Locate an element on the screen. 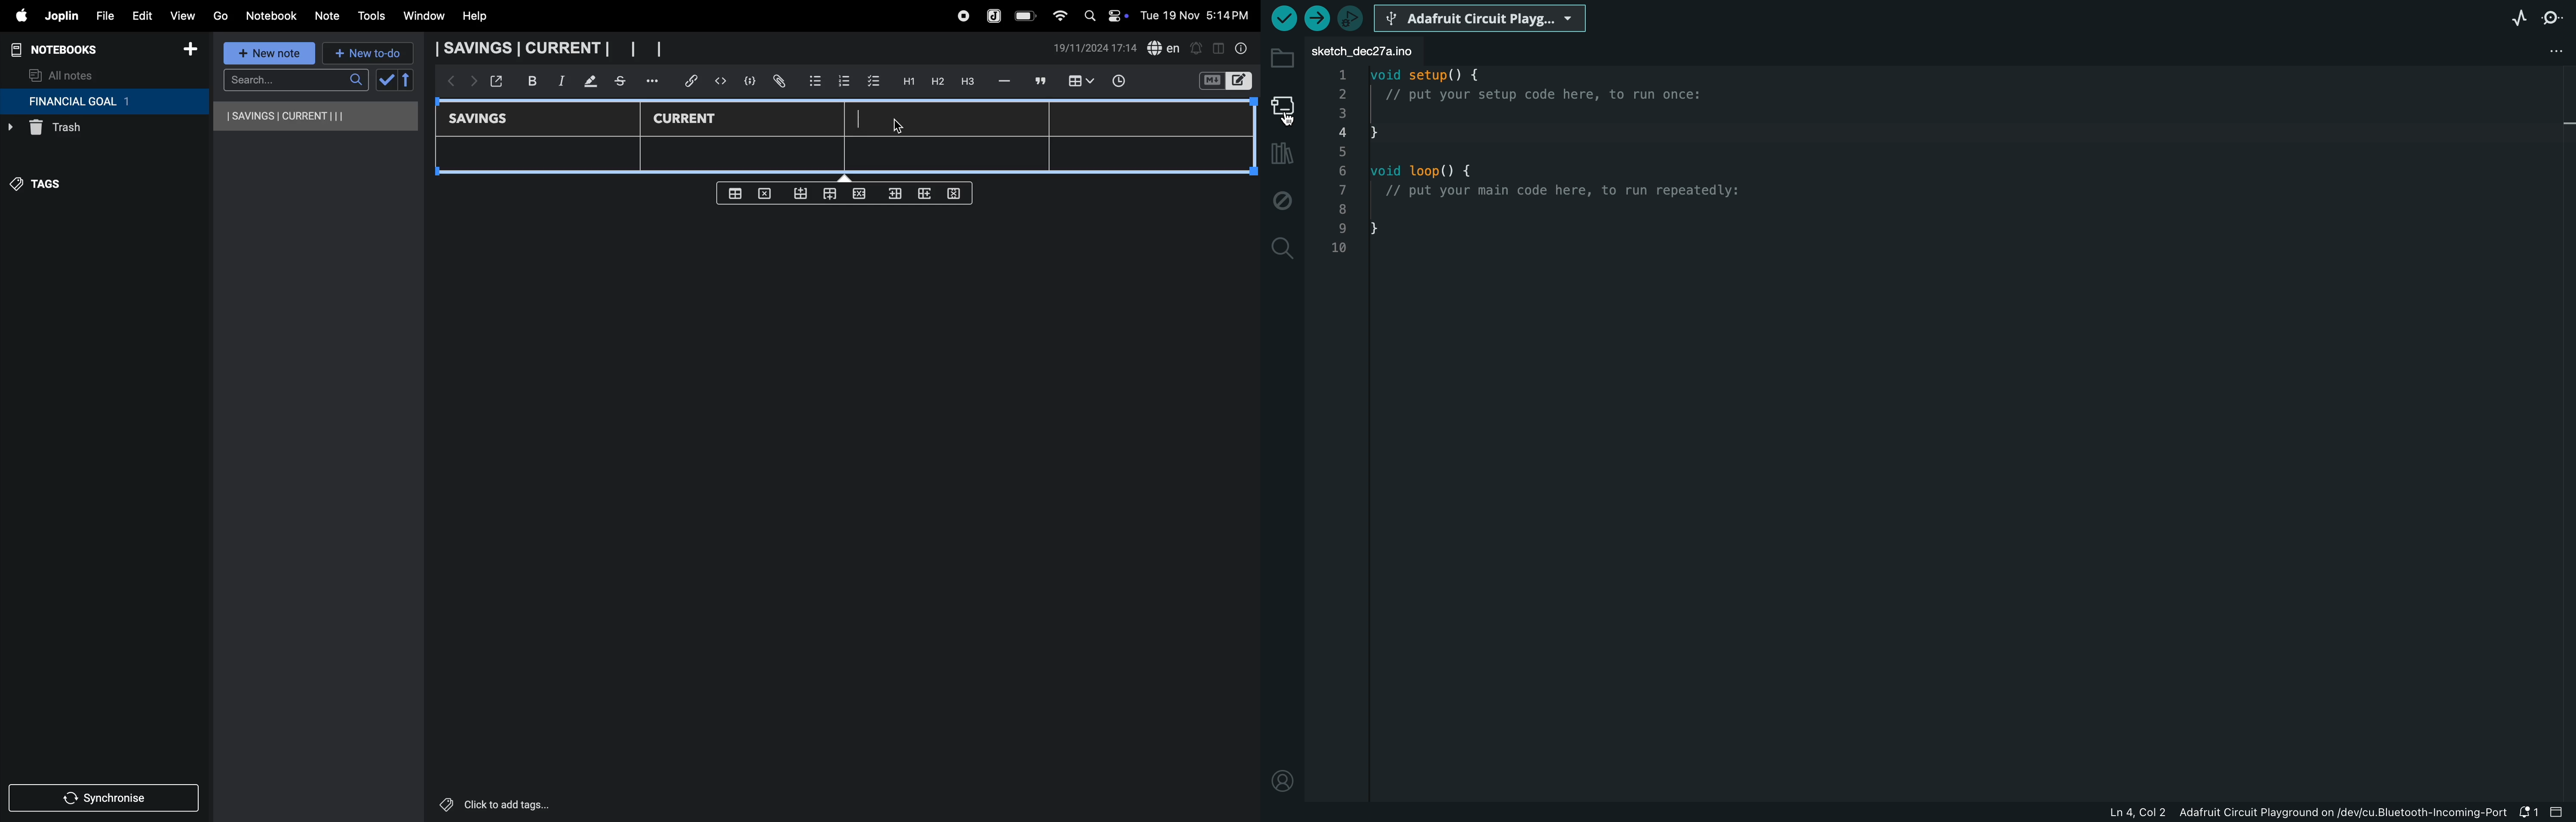 The height and width of the screenshot is (840, 2576). backward is located at coordinates (448, 82).